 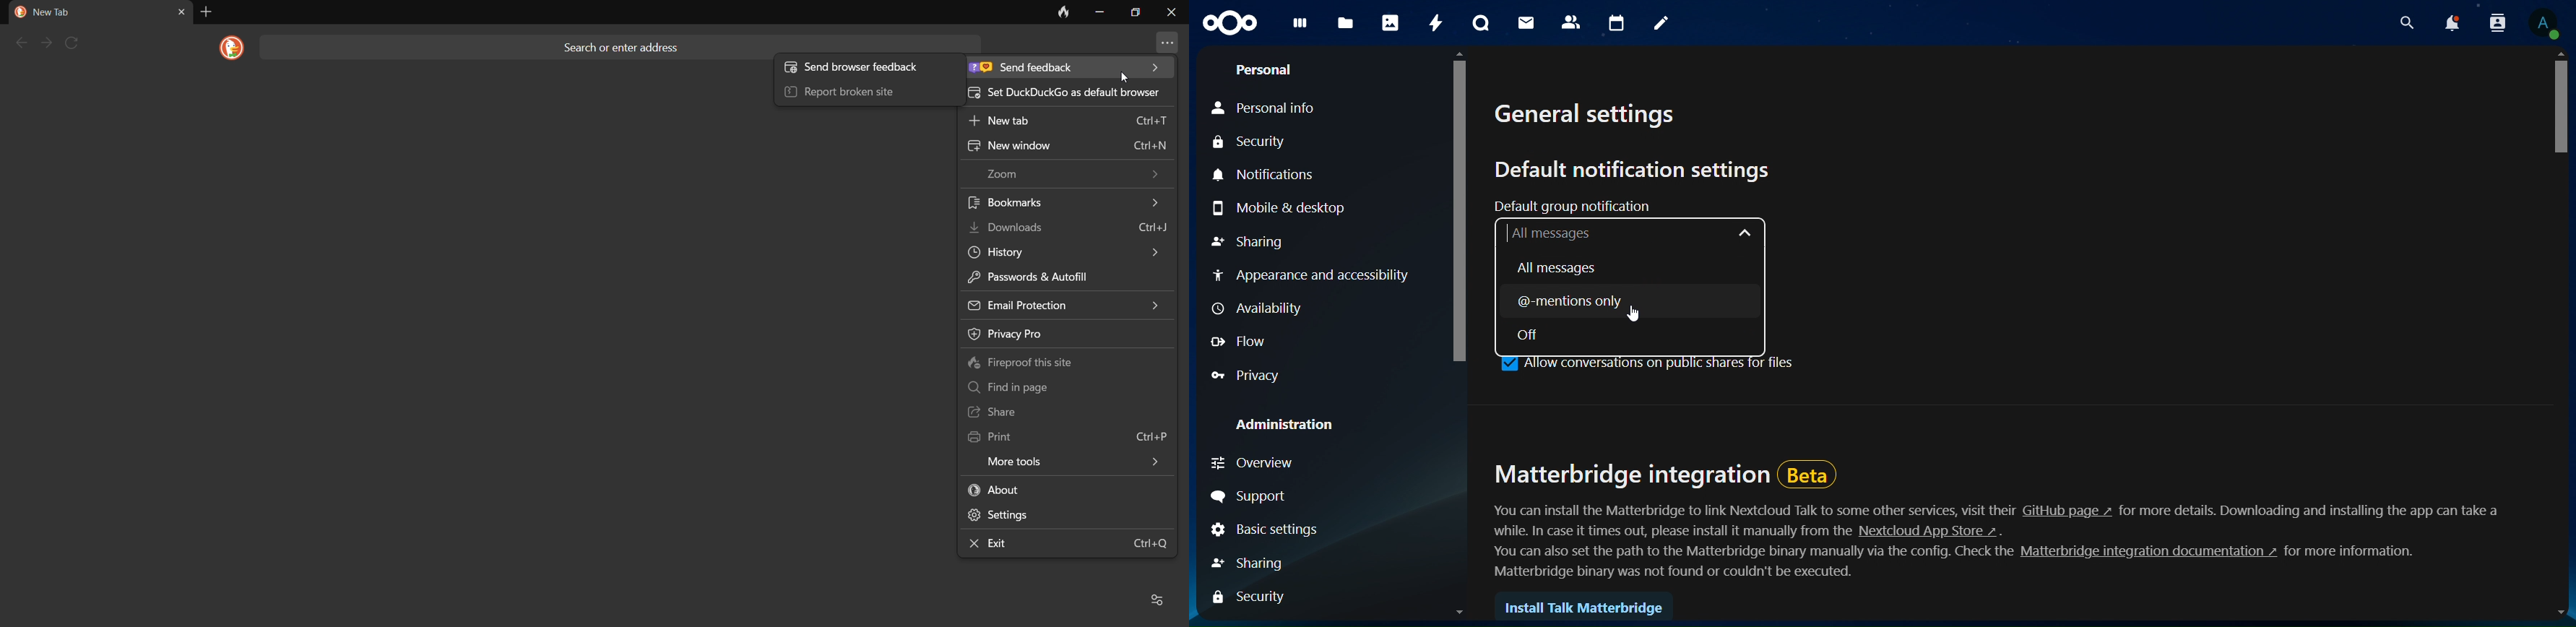 What do you see at coordinates (20, 43) in the screenshot?
I see `back` at bounding box center [20, 43].